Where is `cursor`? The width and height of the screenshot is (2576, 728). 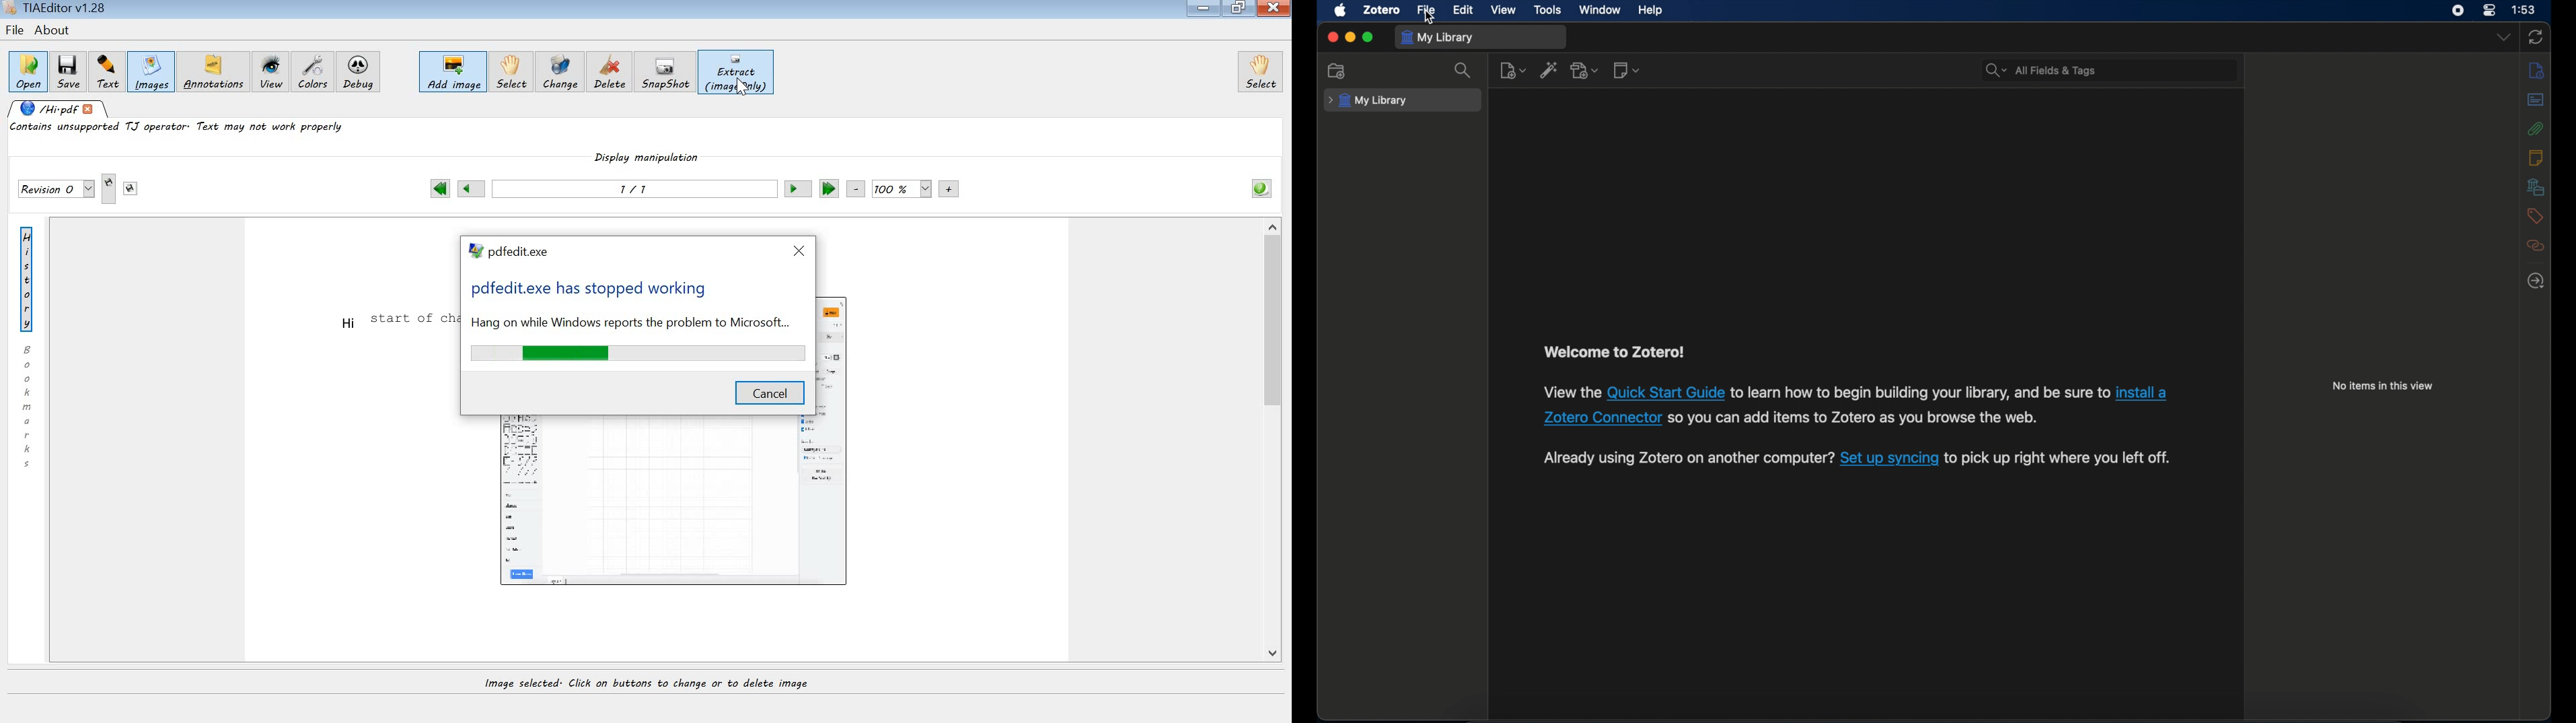 cursor is located at coordinates (1429, 17).